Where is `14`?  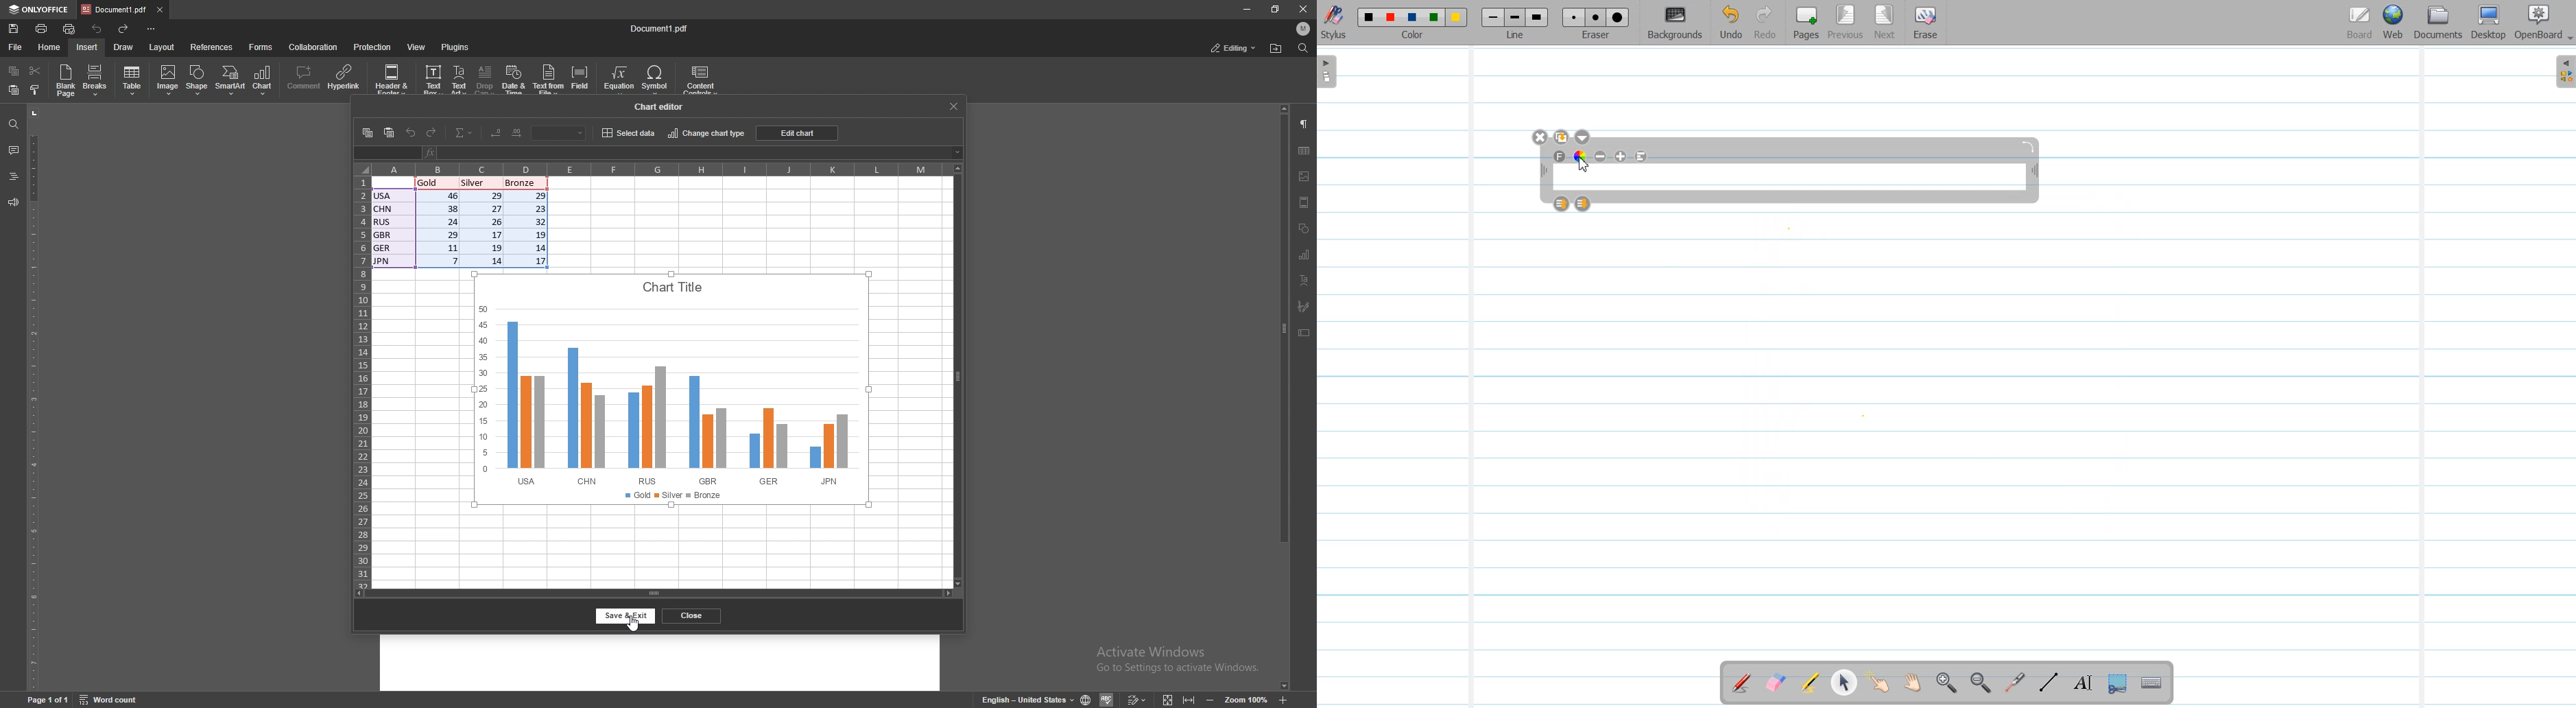 14 is located at coordinates (538, 247).